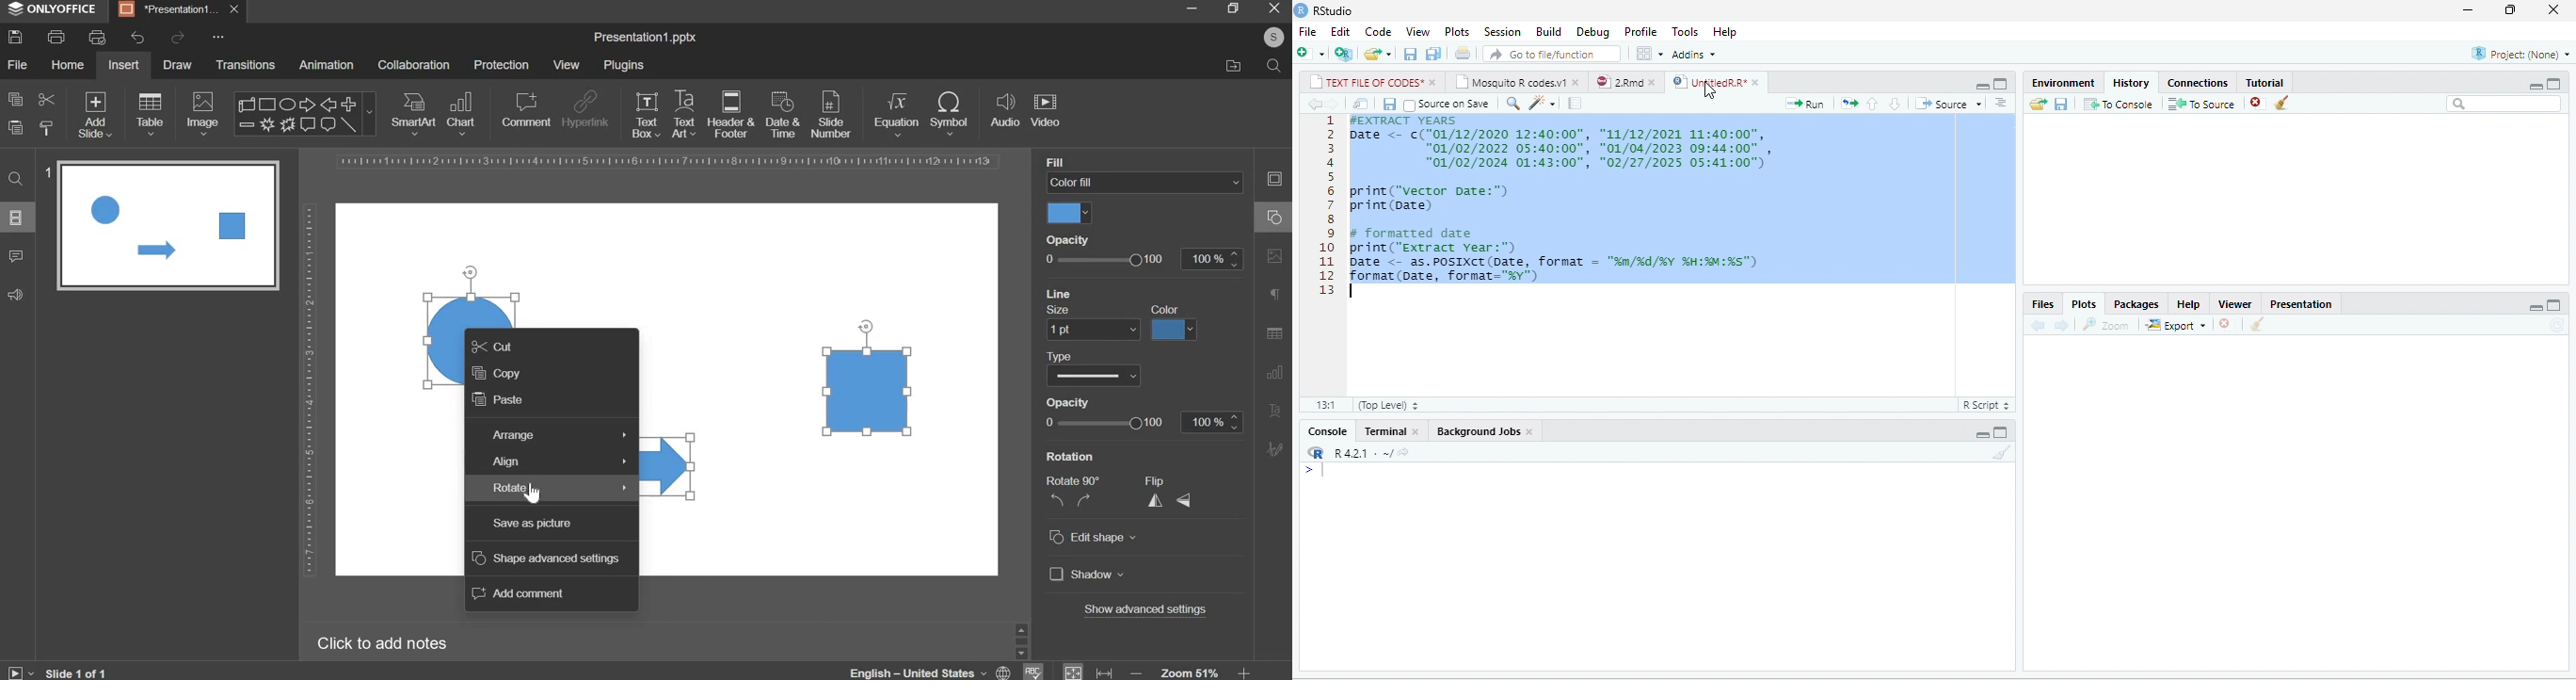 Image resolution: width=2576 pixels, height=700 pixels. I want to click on copy, so click(16, 99).